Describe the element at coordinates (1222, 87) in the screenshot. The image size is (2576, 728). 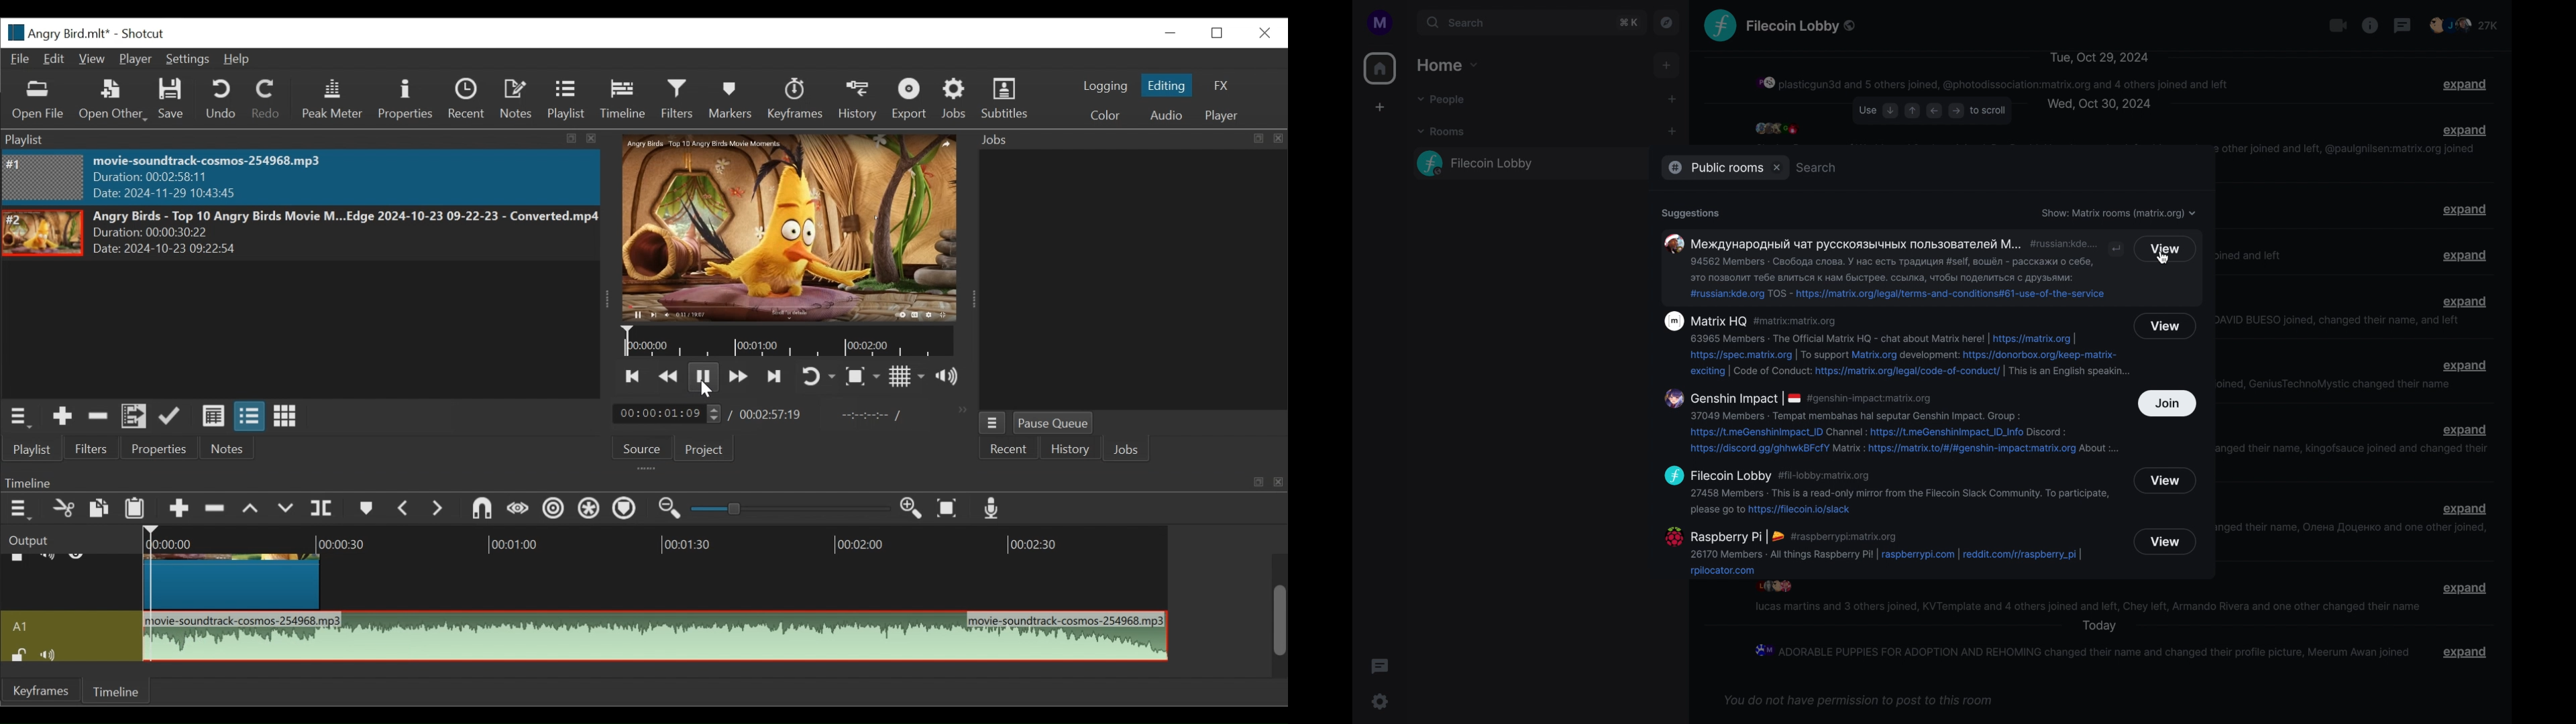
I see `FX` at that location.